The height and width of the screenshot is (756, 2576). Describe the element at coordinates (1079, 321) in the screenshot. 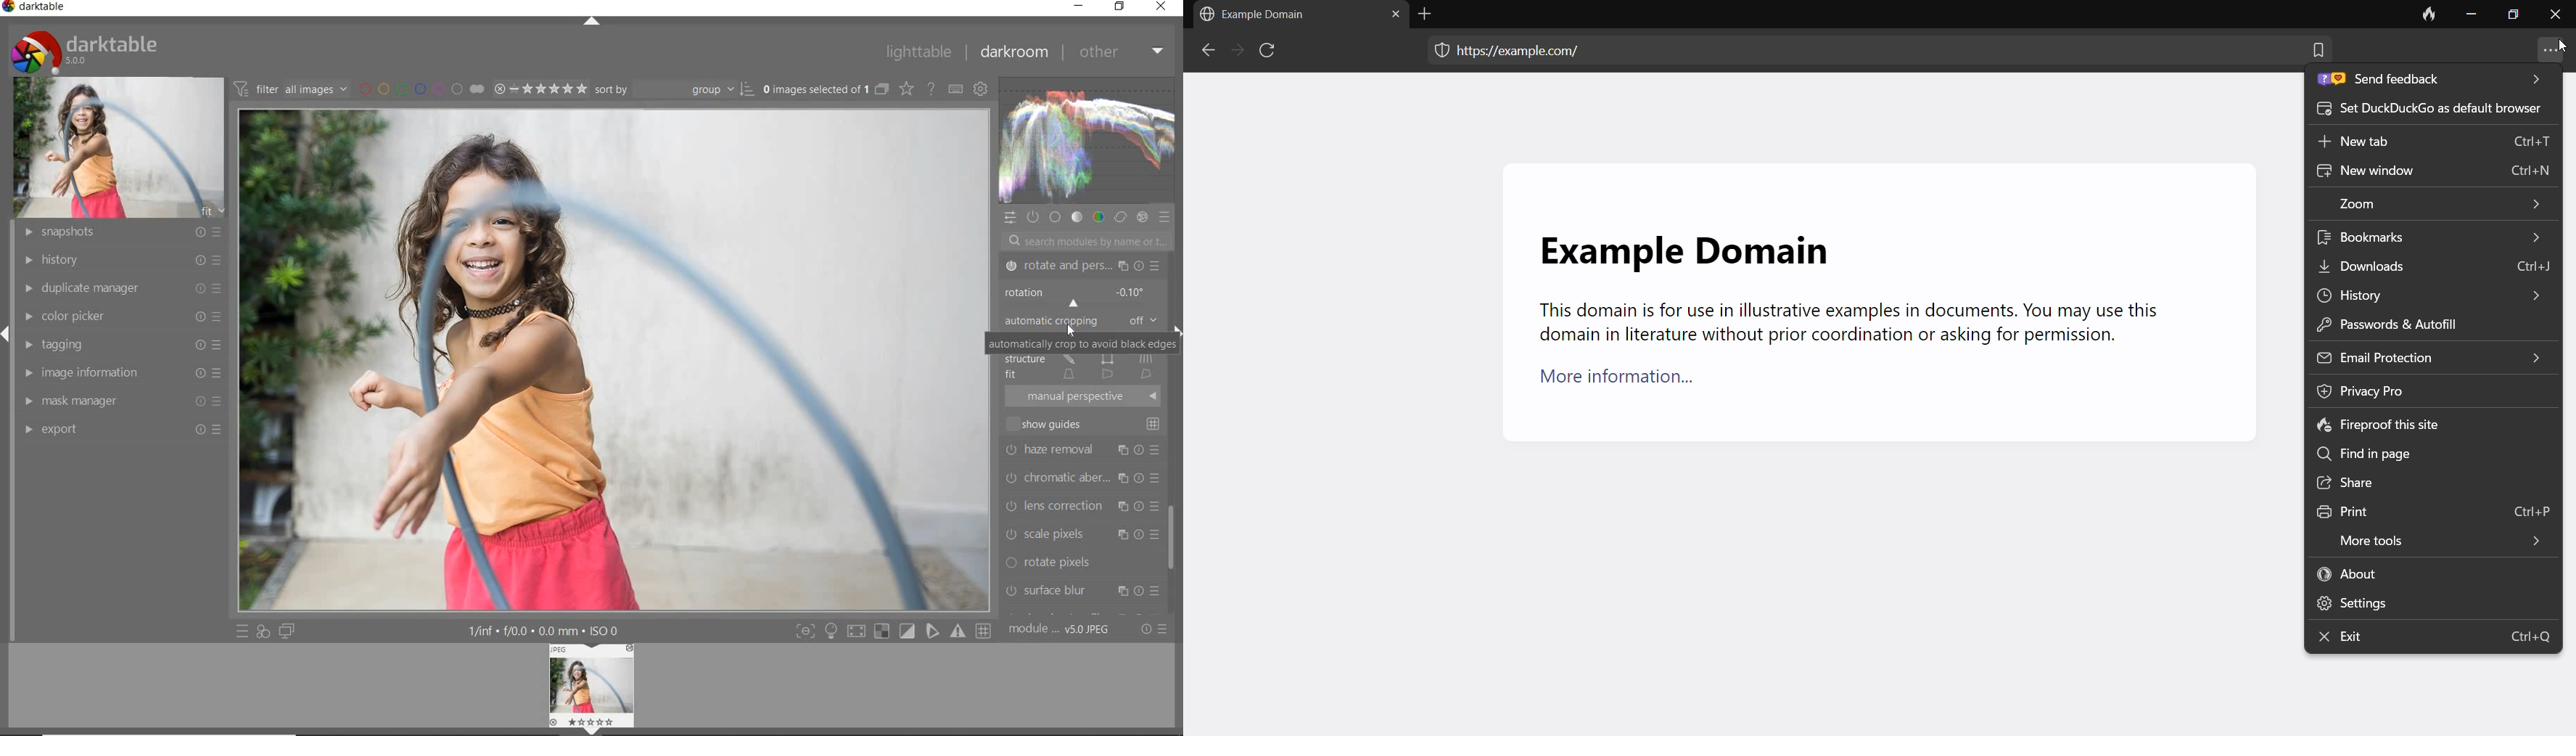

I see `AUTOMATIC CROPPING` at that location.